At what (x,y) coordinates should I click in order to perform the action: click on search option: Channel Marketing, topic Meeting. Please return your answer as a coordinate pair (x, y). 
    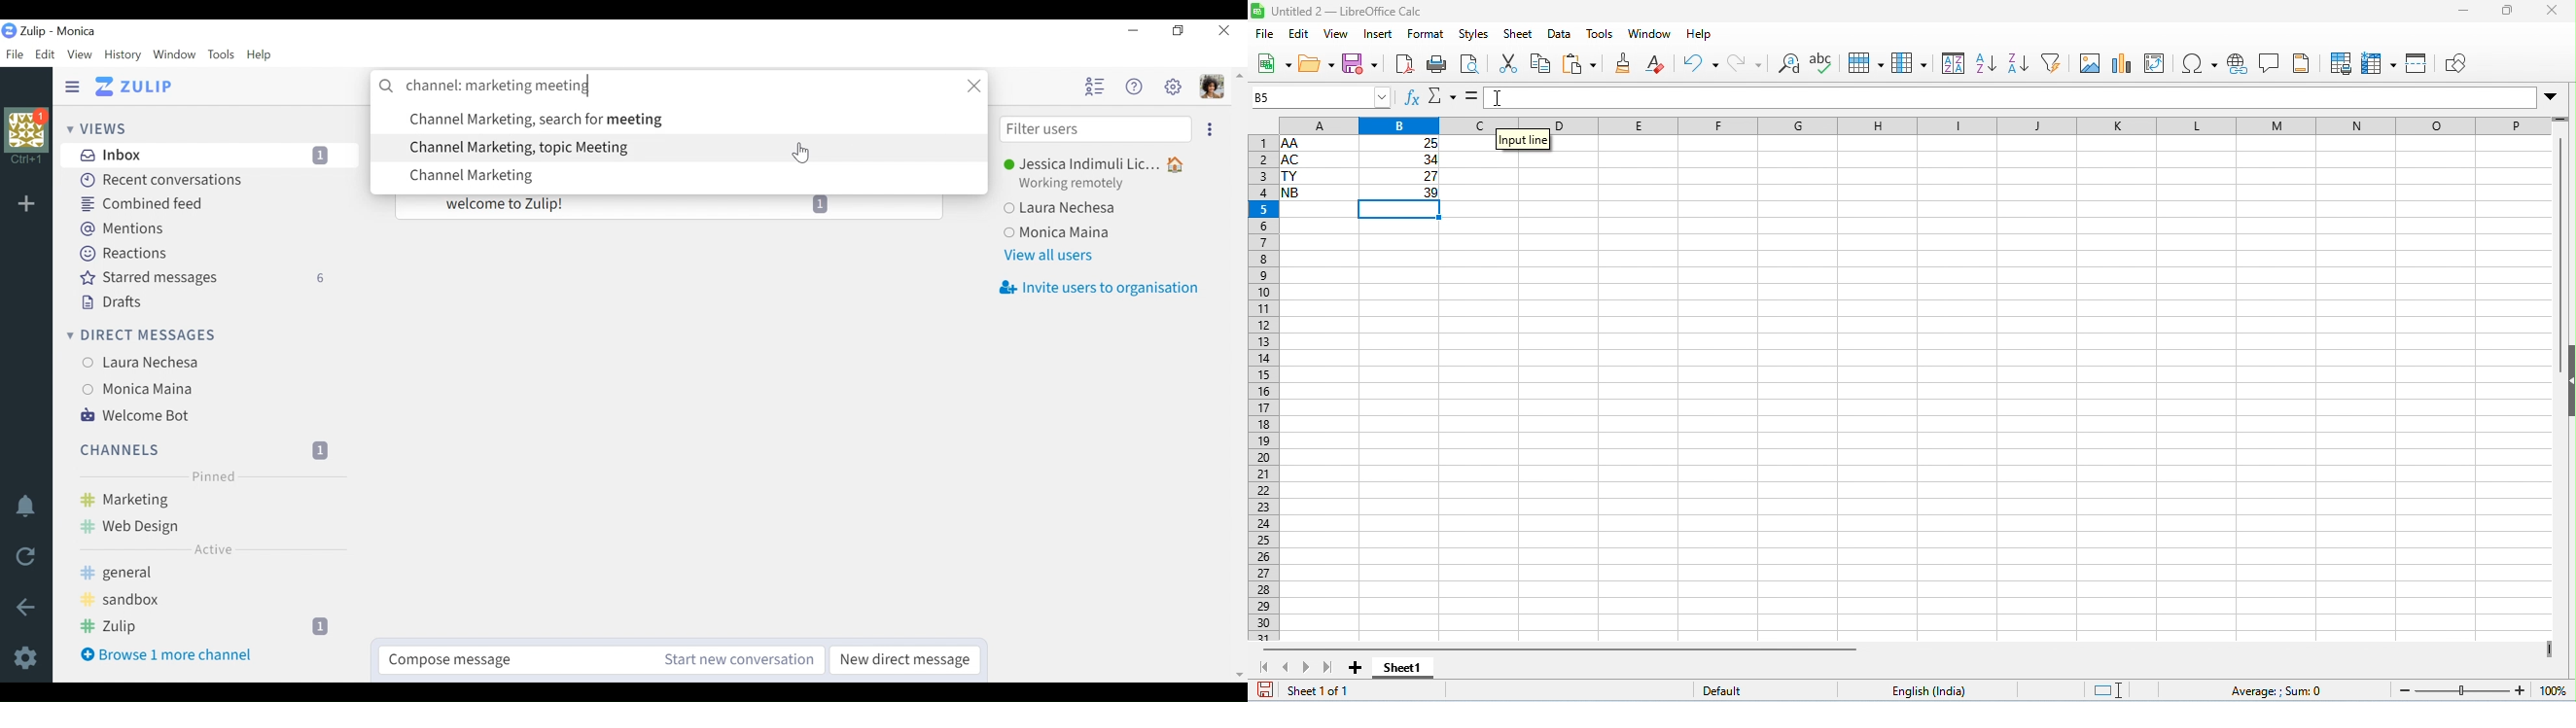
    Looking at the image, I should click on (673, 148).